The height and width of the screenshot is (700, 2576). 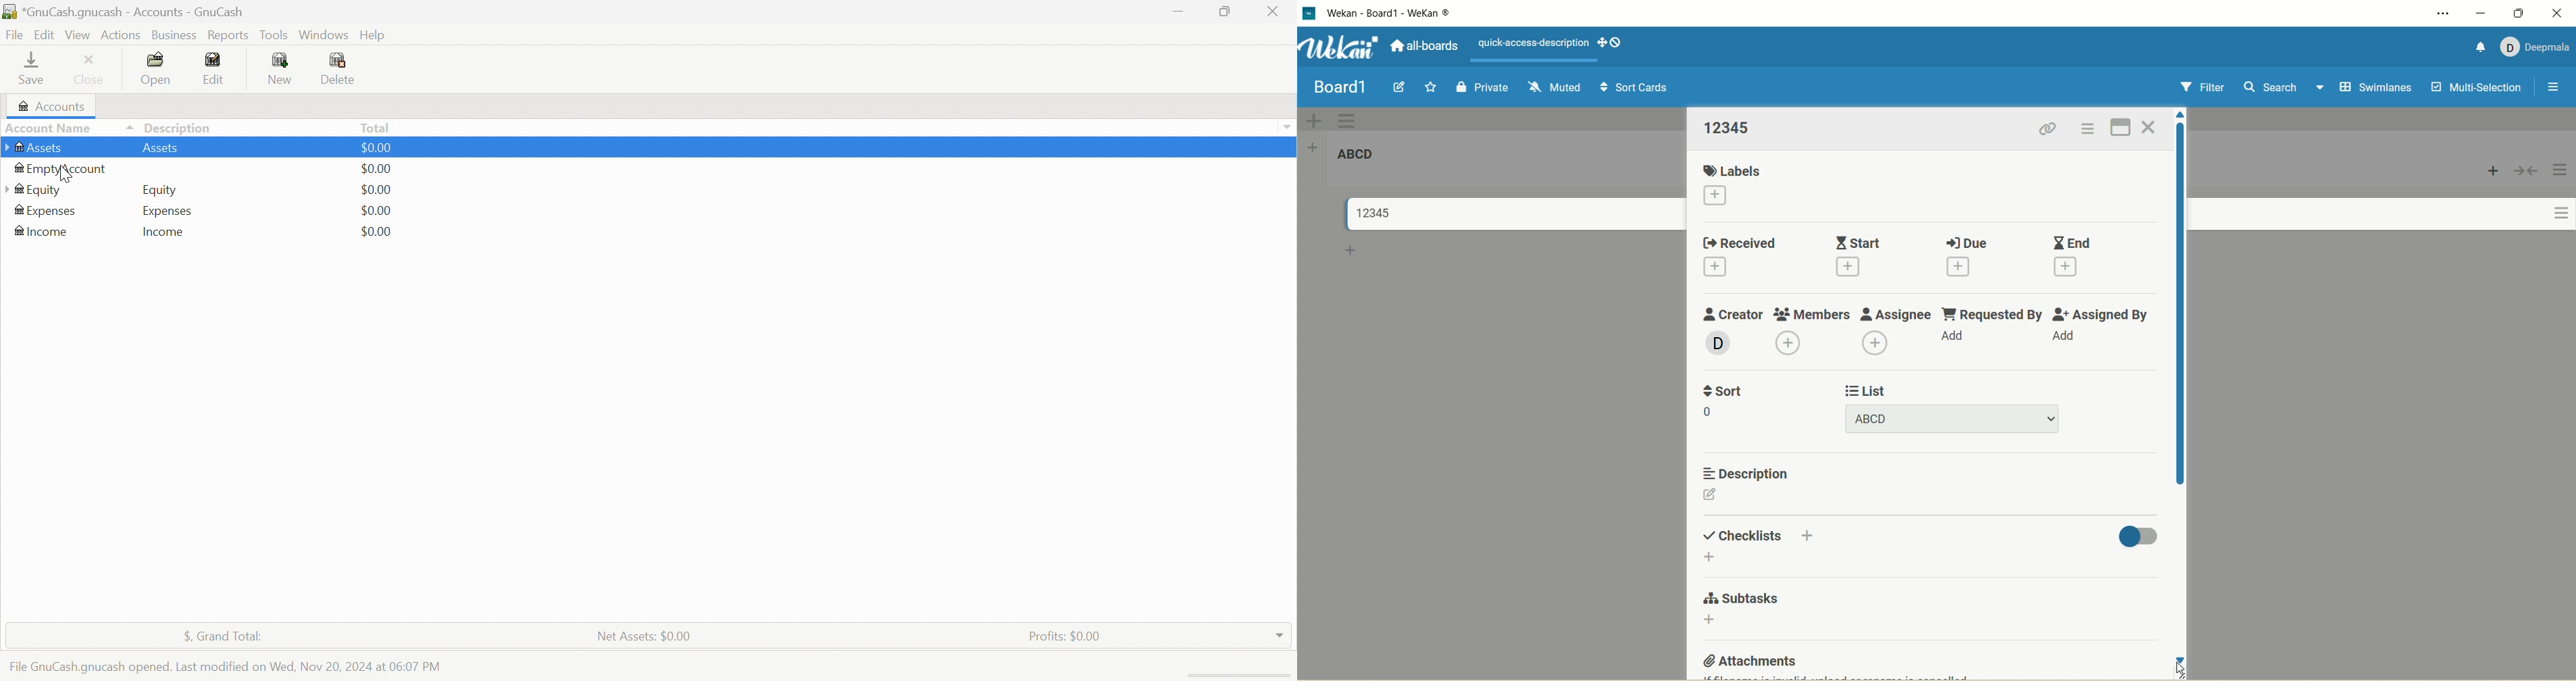 I want to click on cursor, so click(x=2185, y=671).